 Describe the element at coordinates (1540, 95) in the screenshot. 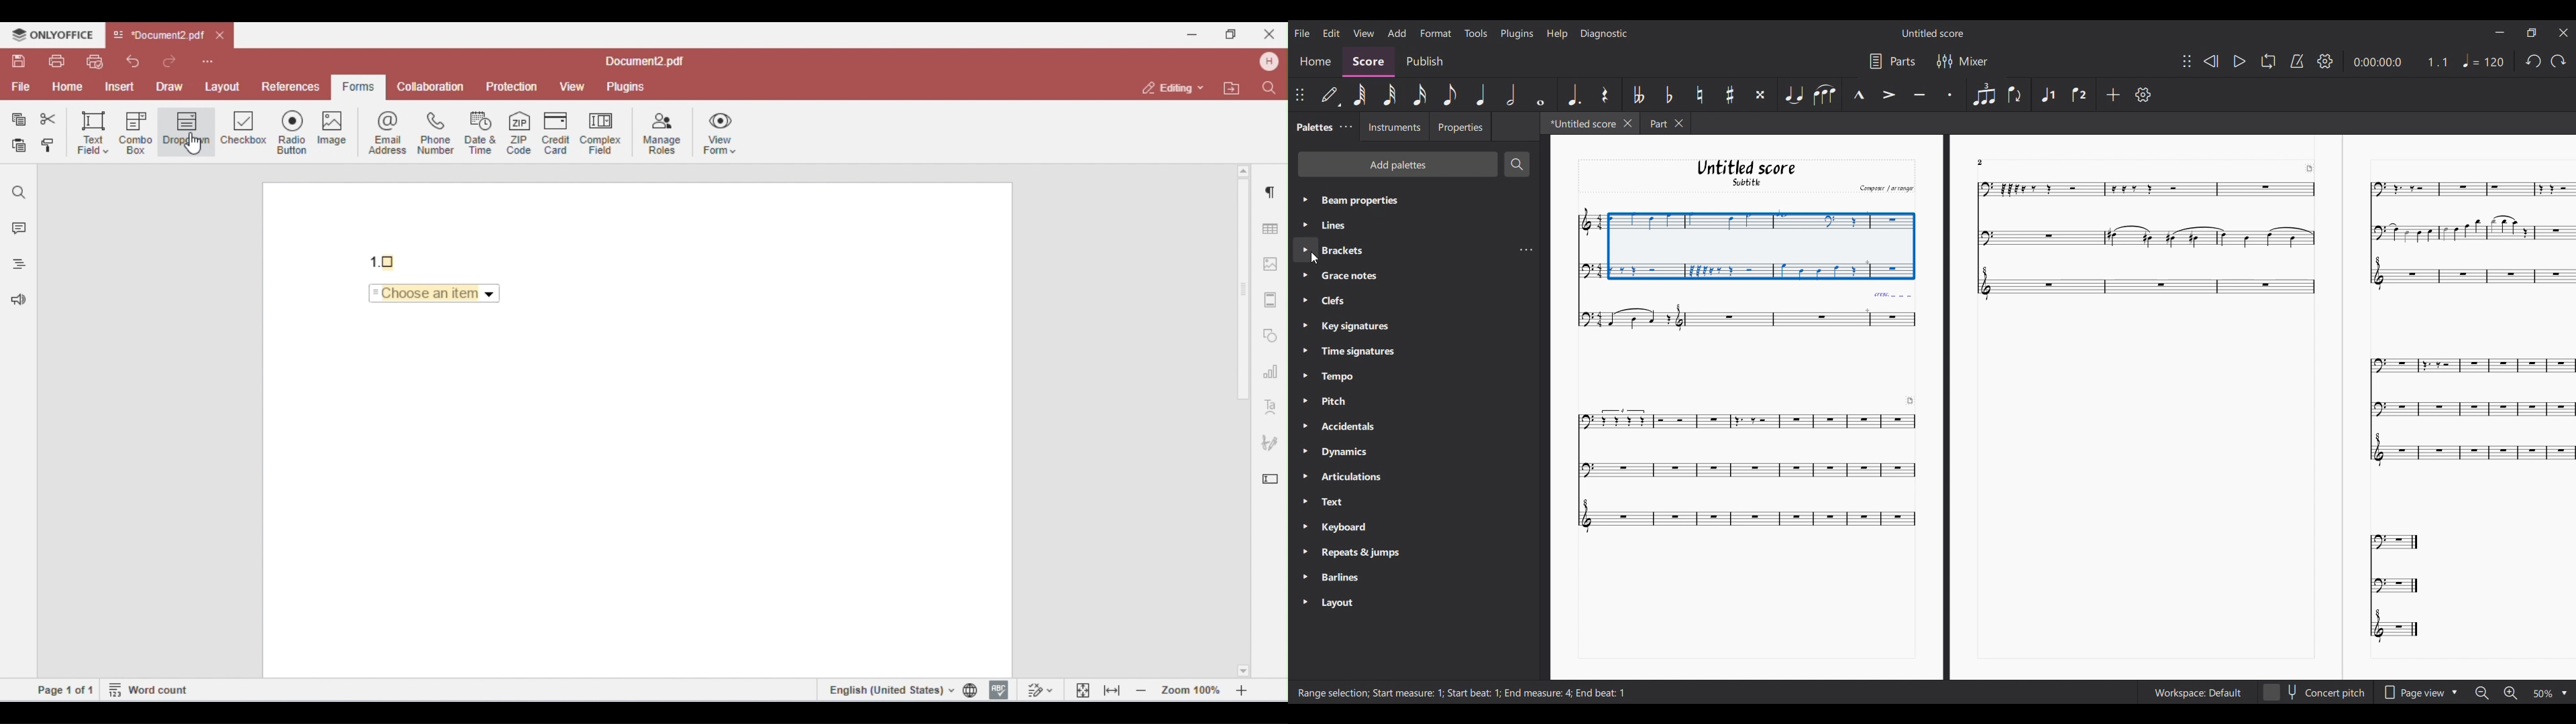

I see `Whole note` at that location.